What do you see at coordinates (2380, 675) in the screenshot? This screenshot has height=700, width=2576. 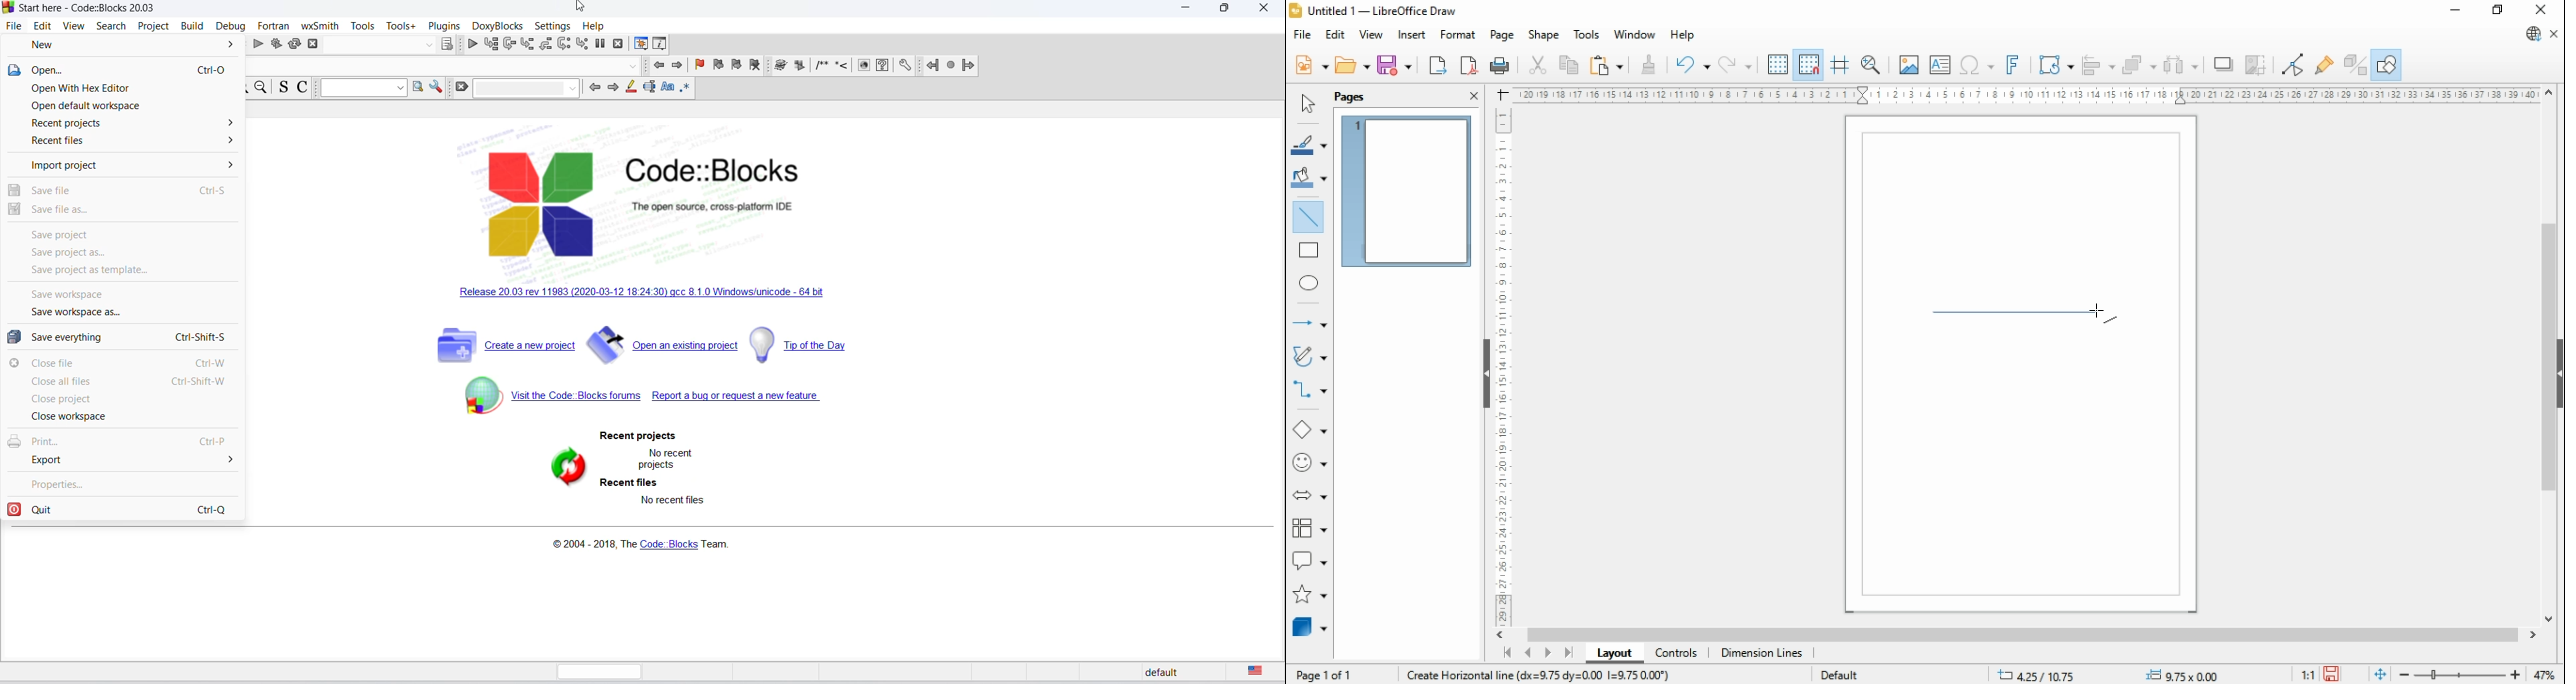 I see `fit document to window` at bounding box center [2380, 675].